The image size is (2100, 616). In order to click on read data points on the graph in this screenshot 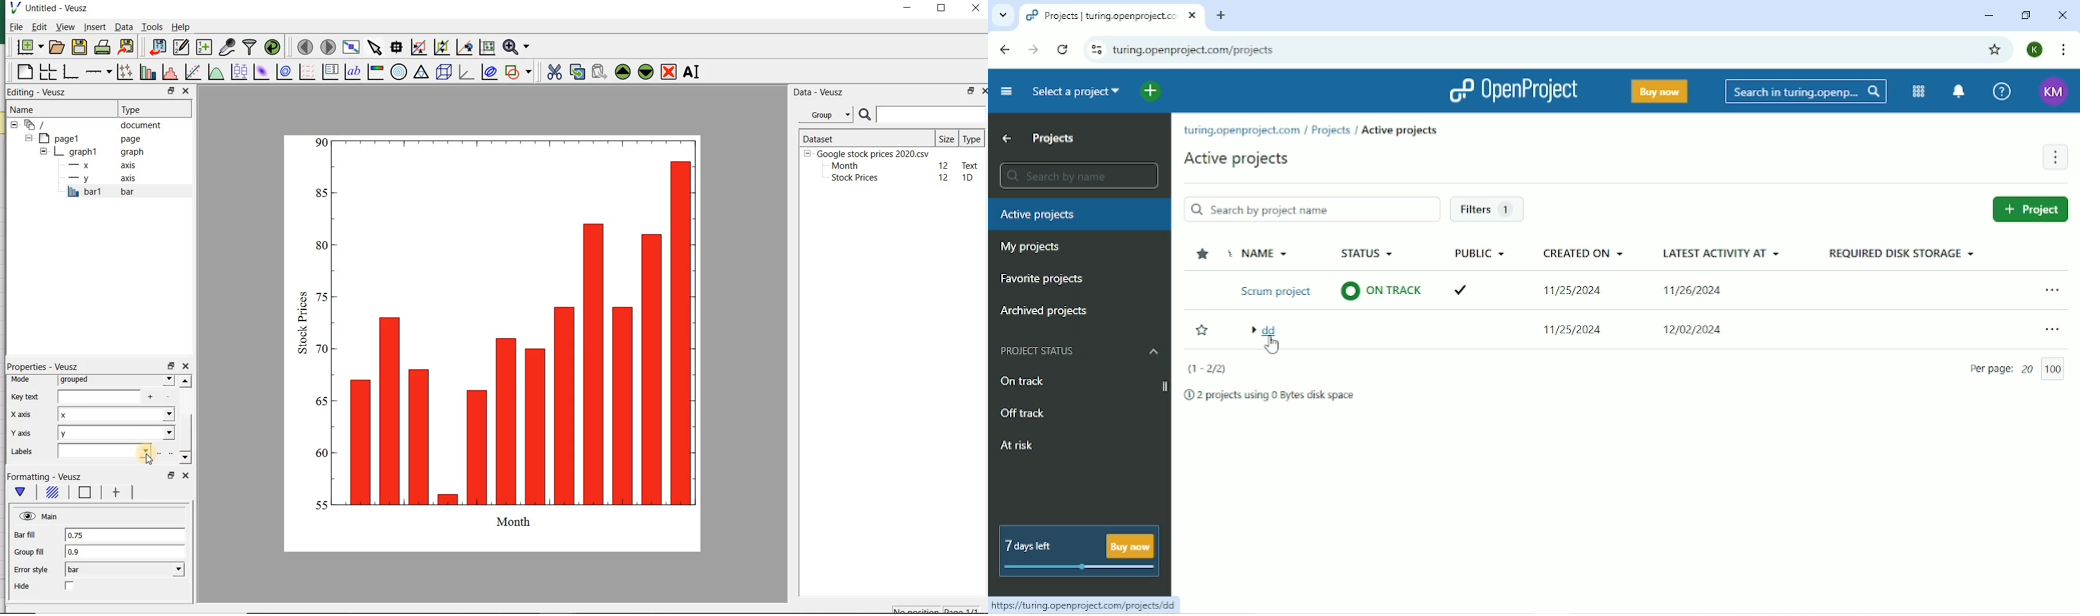, I will do `click(395, 48)`.